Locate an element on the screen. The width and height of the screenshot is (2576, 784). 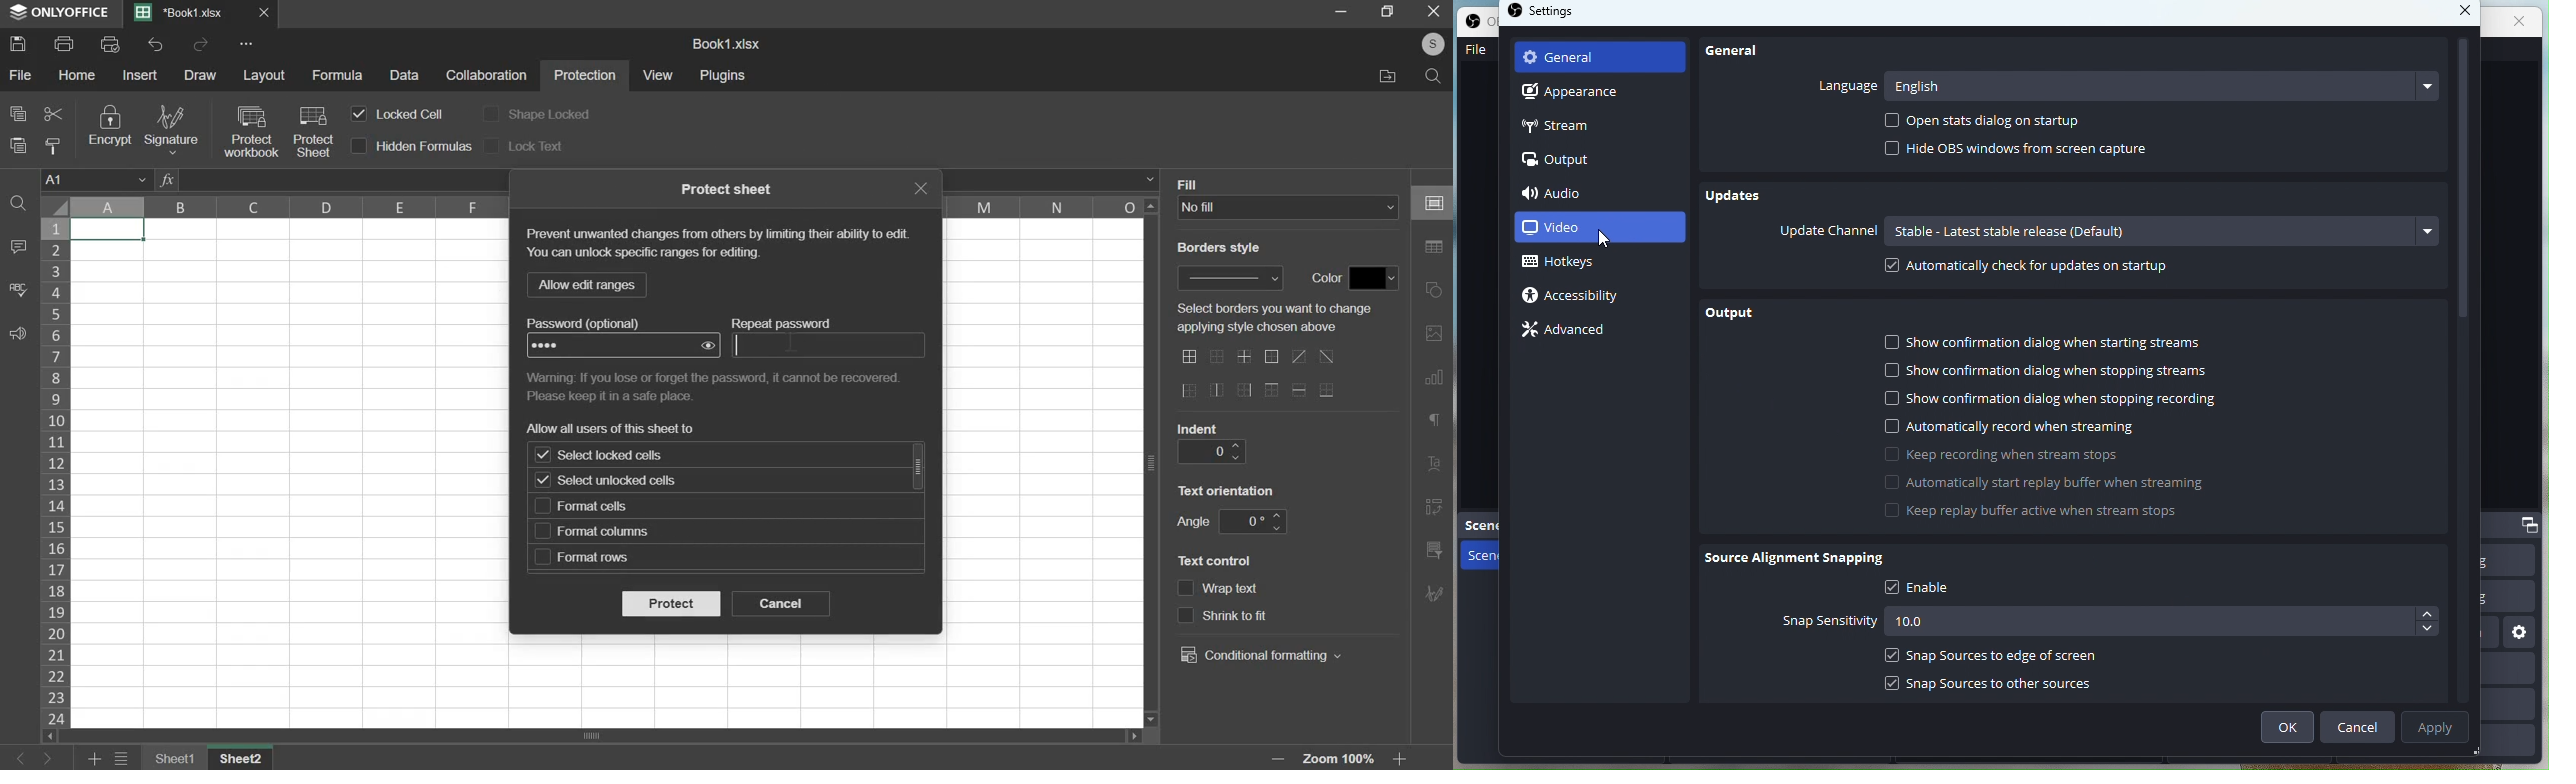
find is located at coordinates (19, 203).